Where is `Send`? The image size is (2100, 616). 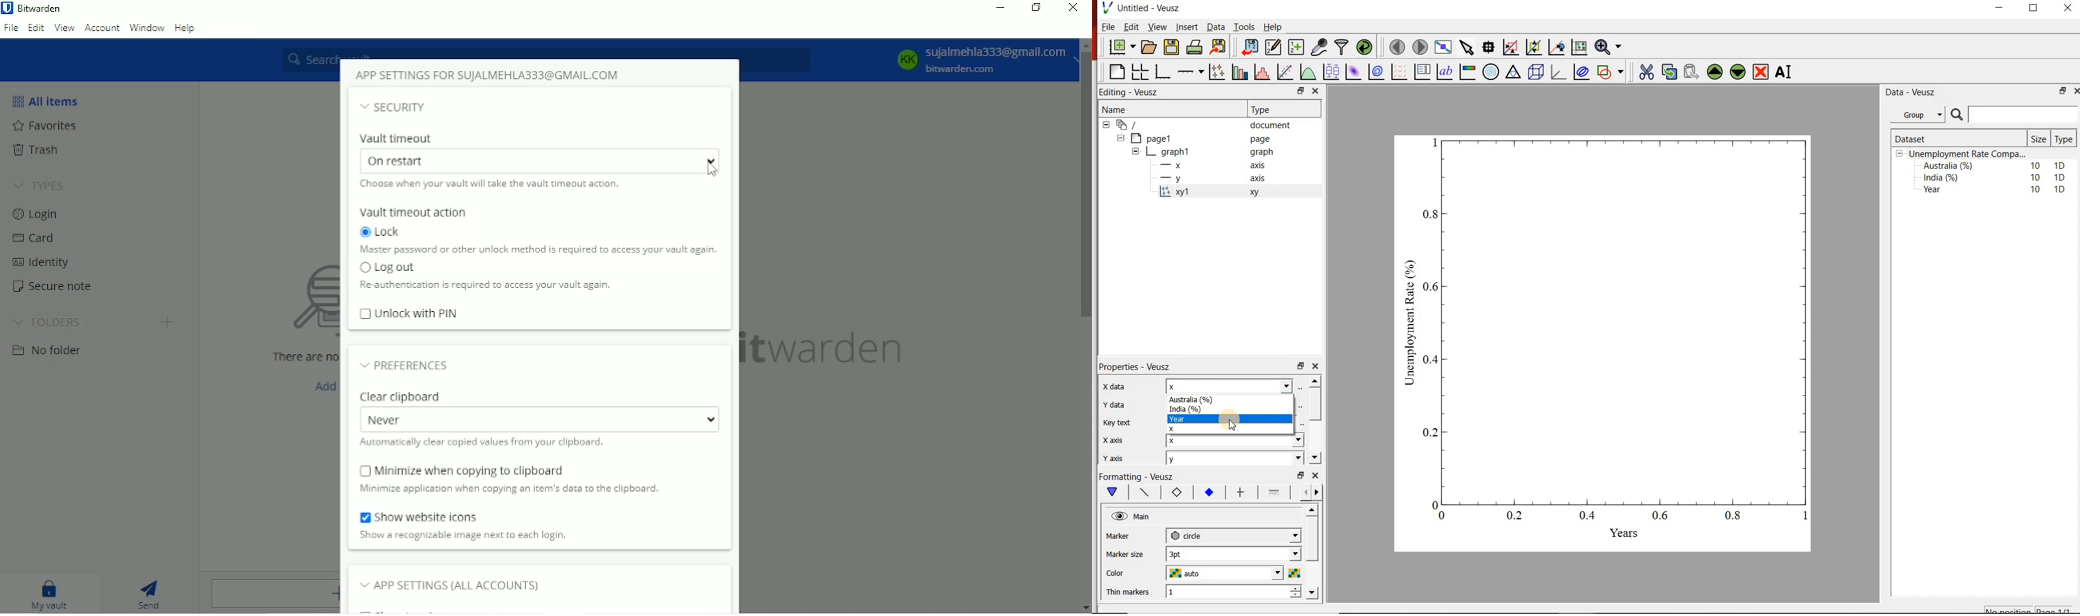 Send is located at coordinates (154, 595).